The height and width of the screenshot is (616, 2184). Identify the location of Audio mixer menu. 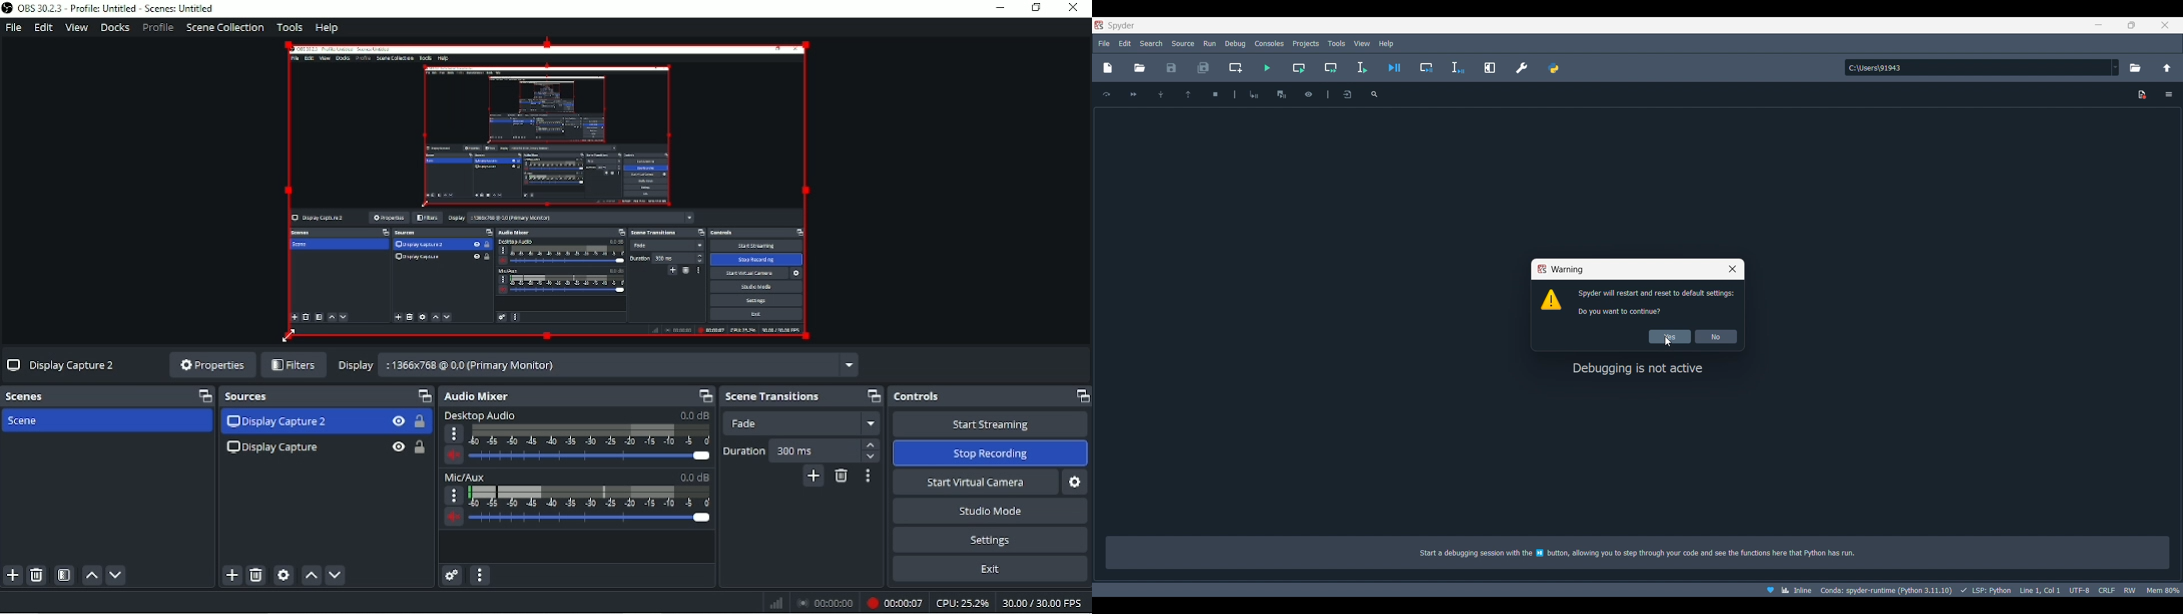
(483, 576).